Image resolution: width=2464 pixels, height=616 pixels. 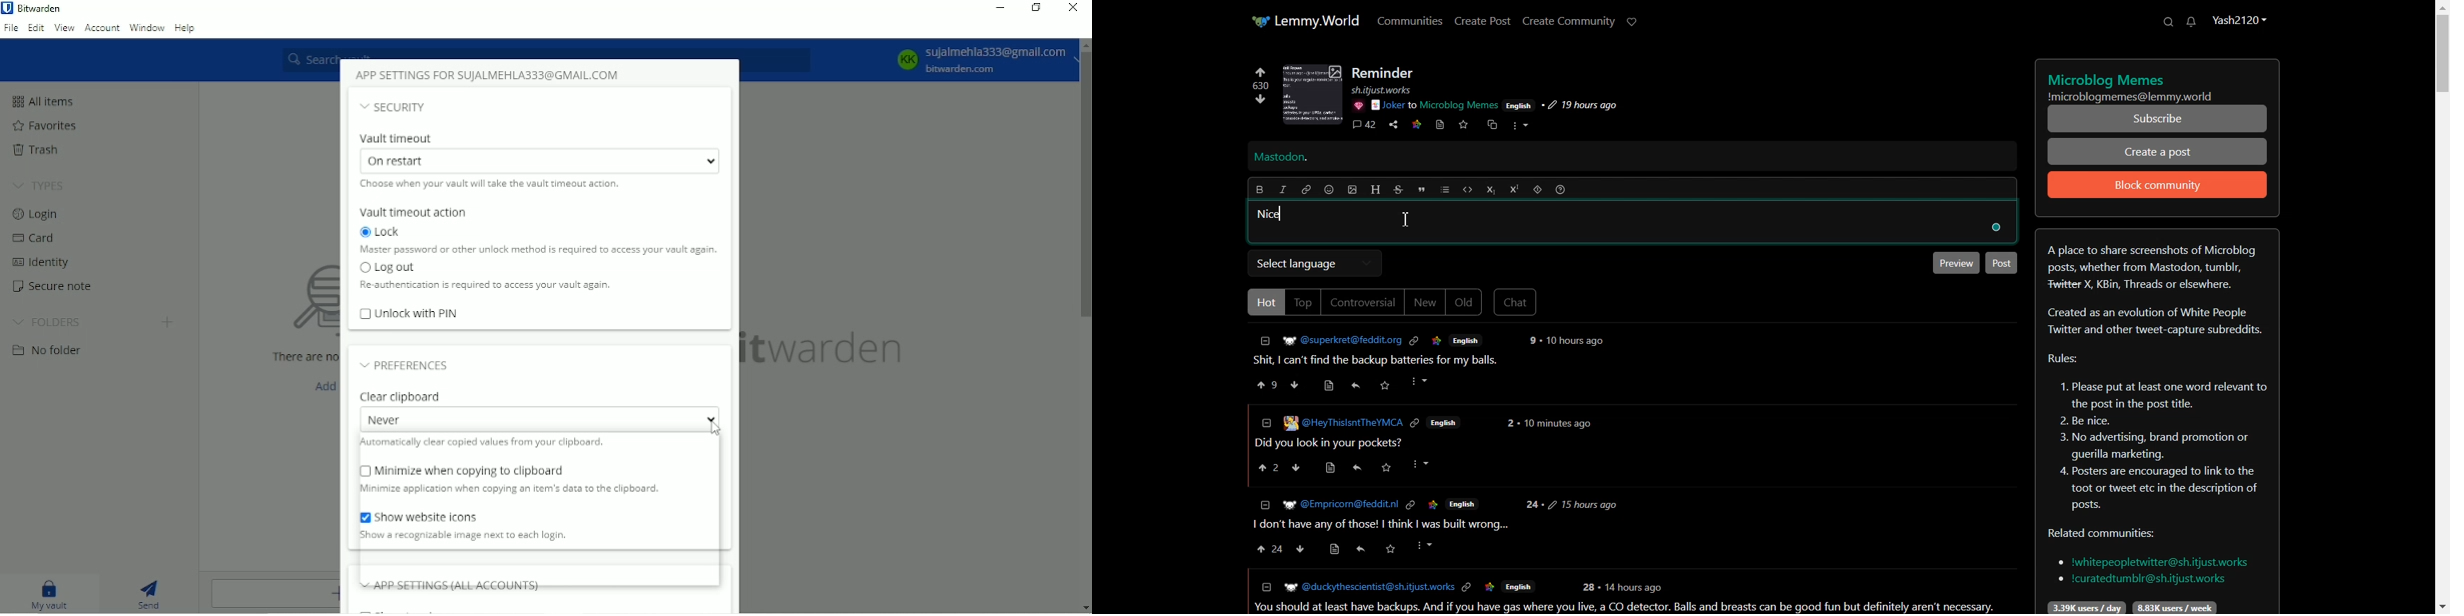 What do you see at coordinates (1339, 504) in the screenshot?
I see `` at bounding box center [1339, 504].